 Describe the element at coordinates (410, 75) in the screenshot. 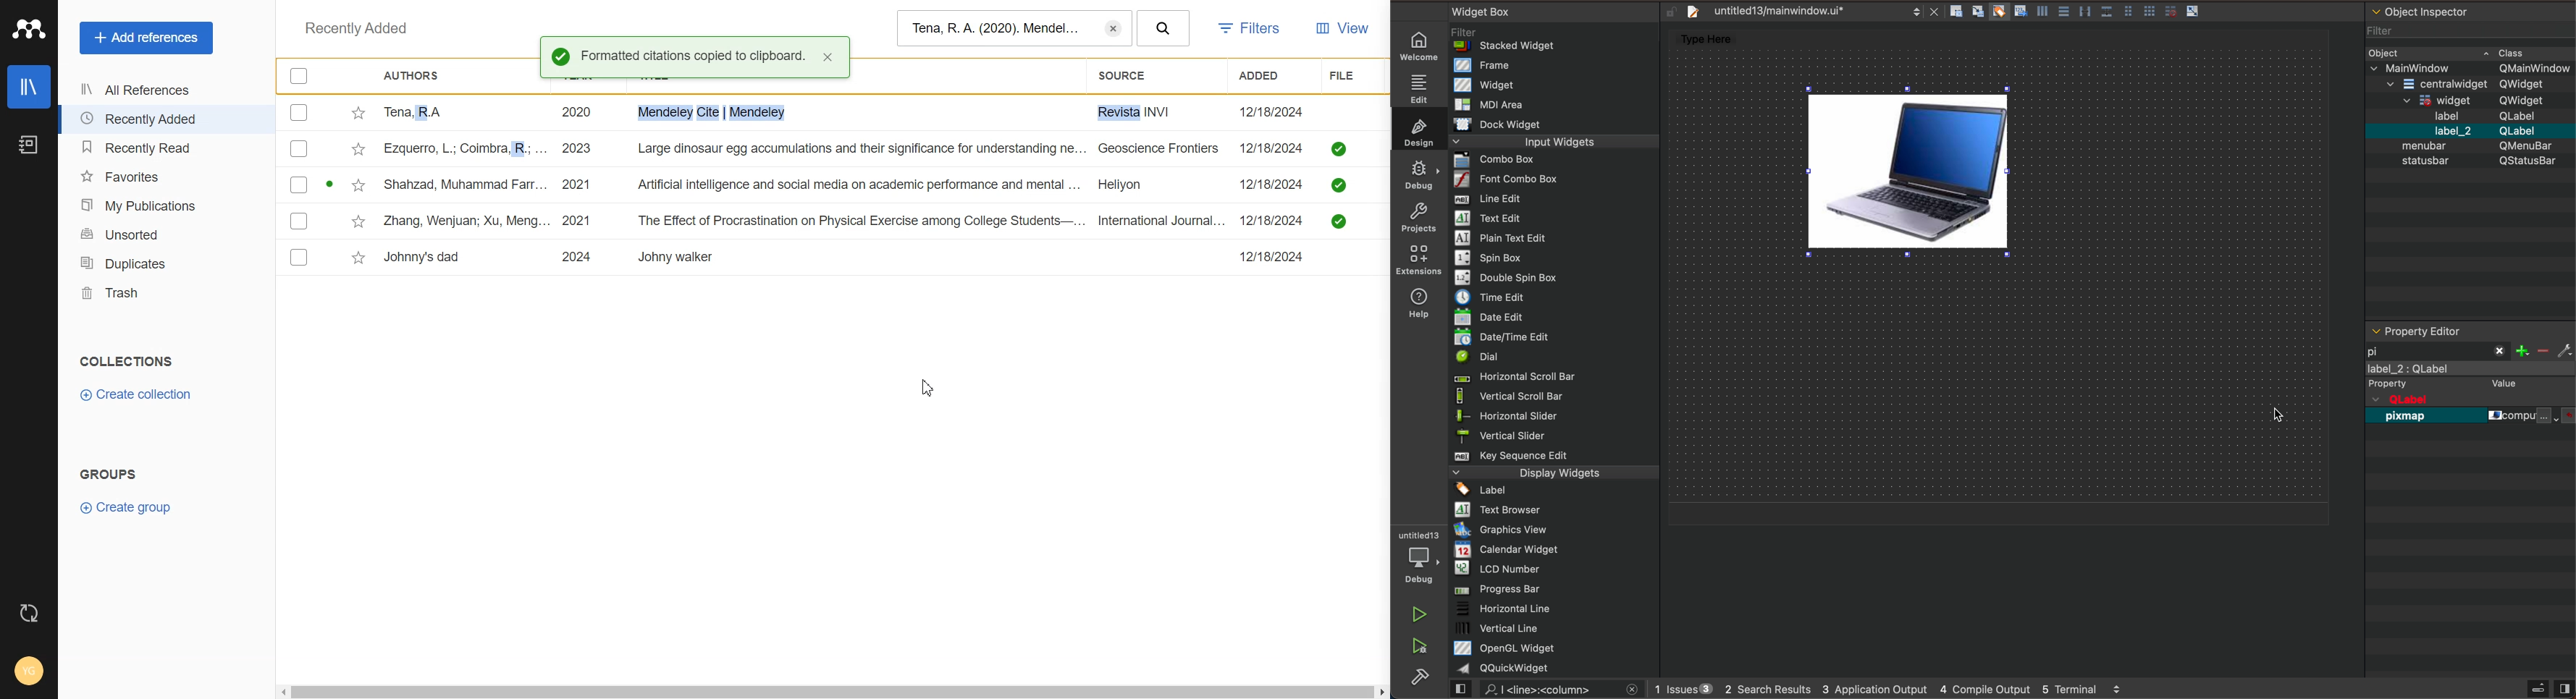

I see `Authors` at that location.